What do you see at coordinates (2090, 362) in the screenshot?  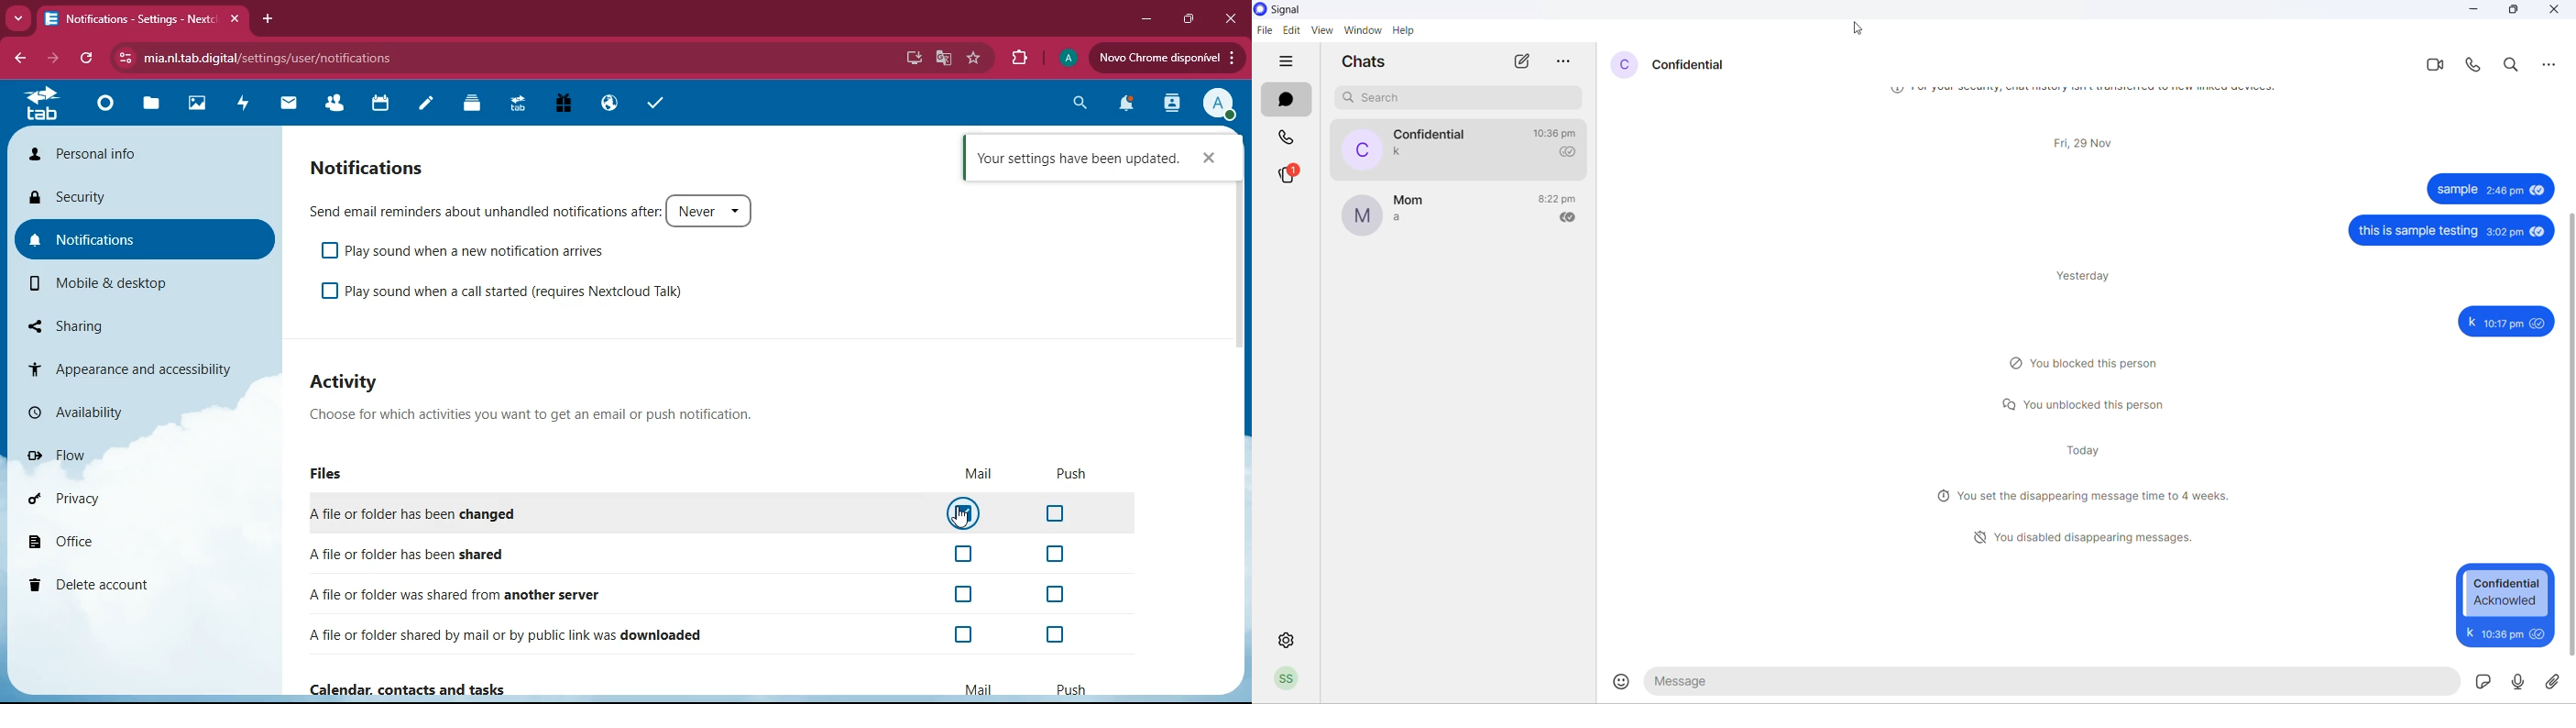 I see `blocked contact notification` at bounding box center [2090, 362].